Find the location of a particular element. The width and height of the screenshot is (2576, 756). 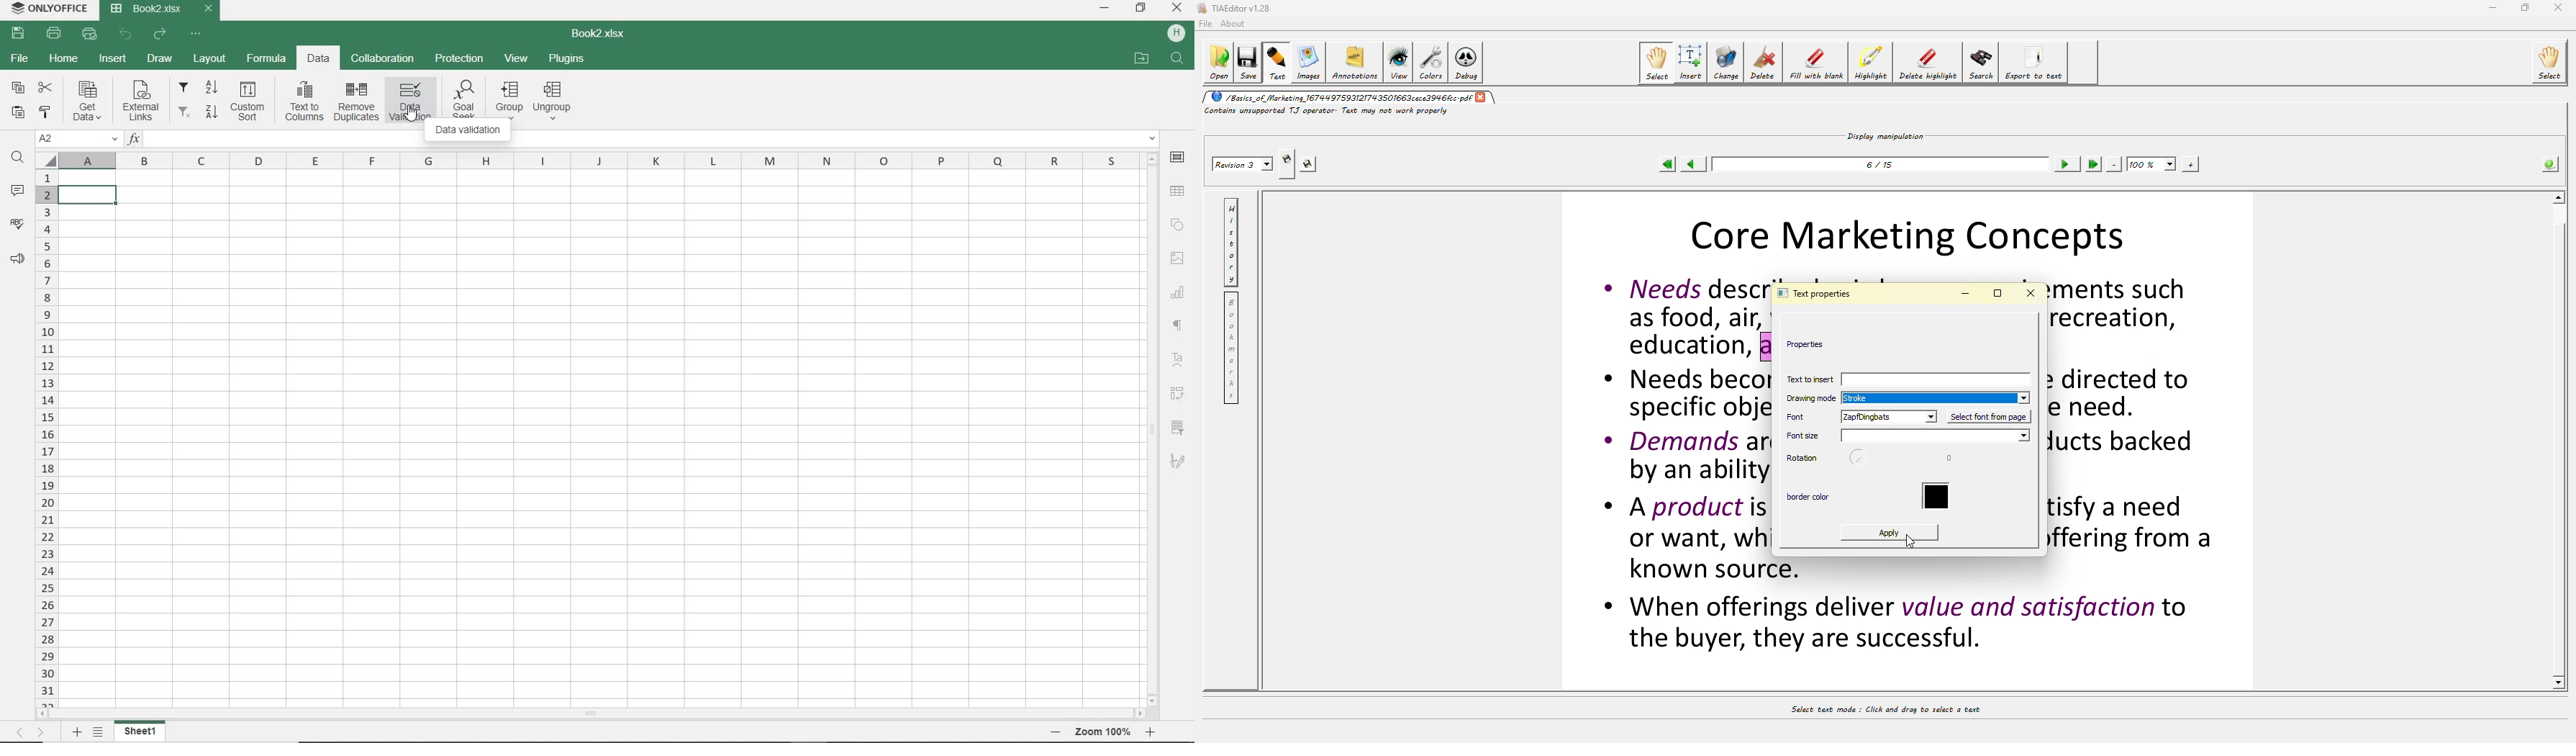

goal seek is located at coordinates (465, 99).